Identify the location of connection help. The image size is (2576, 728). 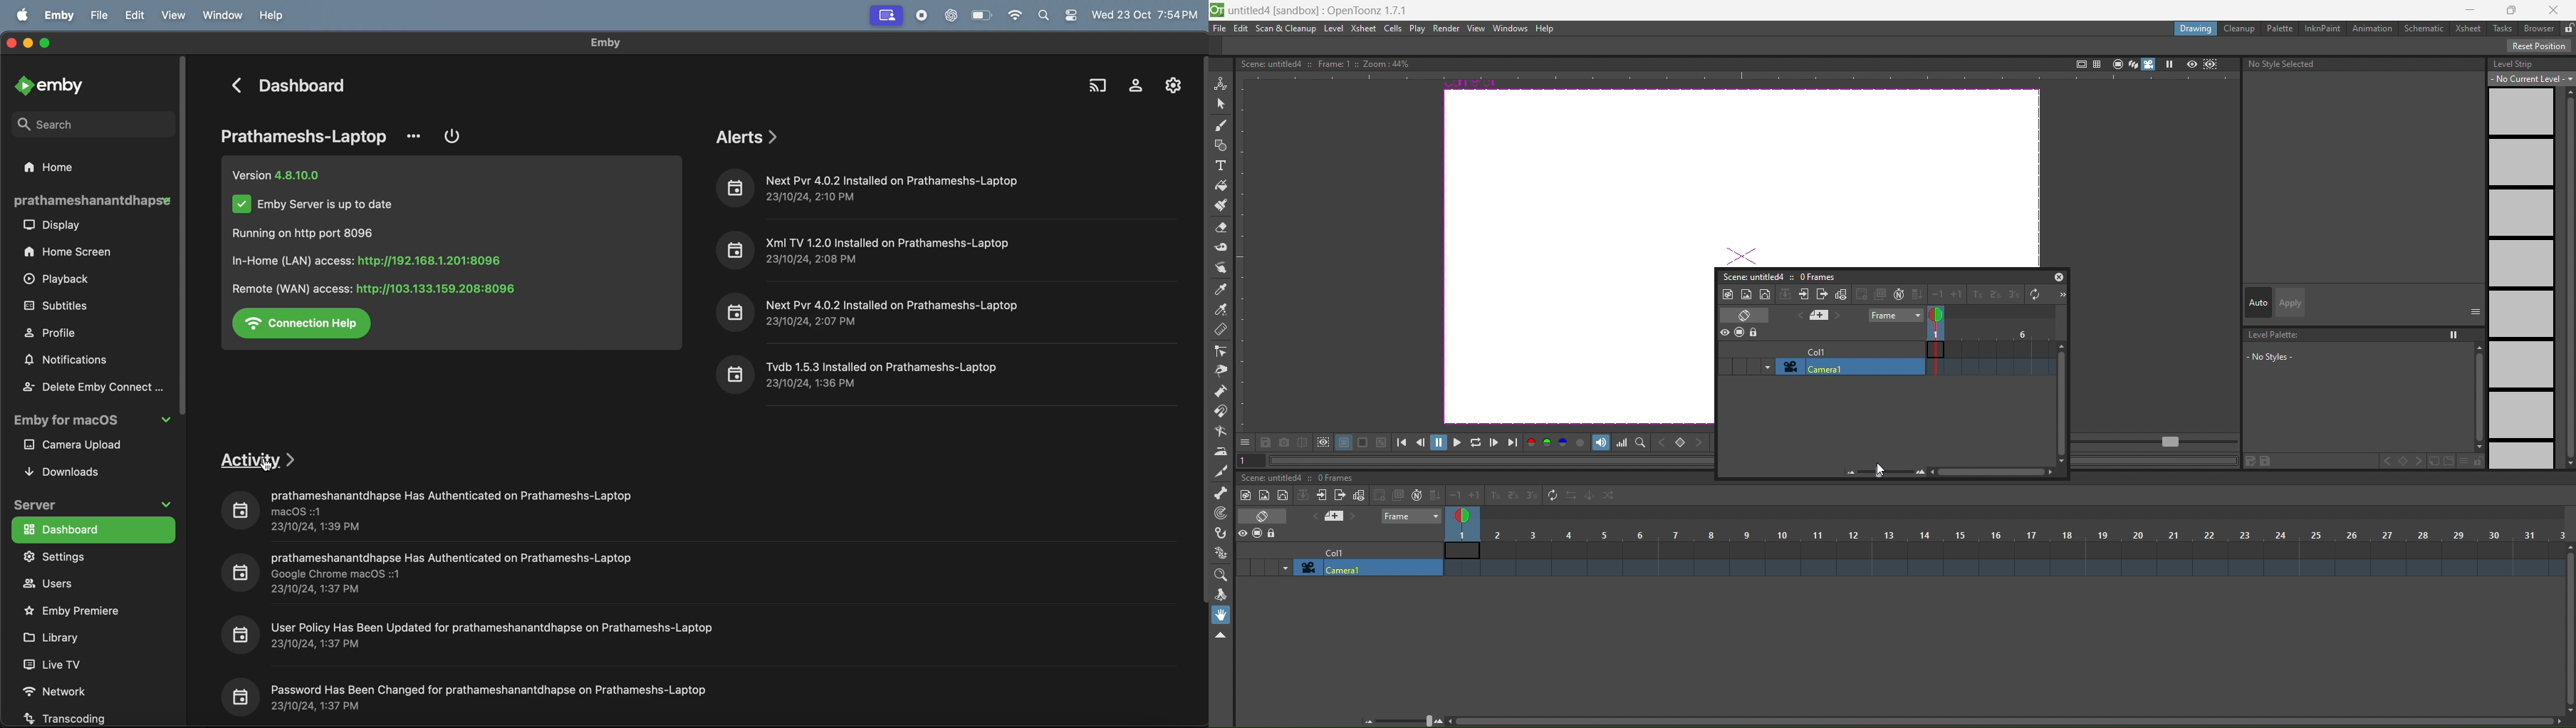
(305, 323).